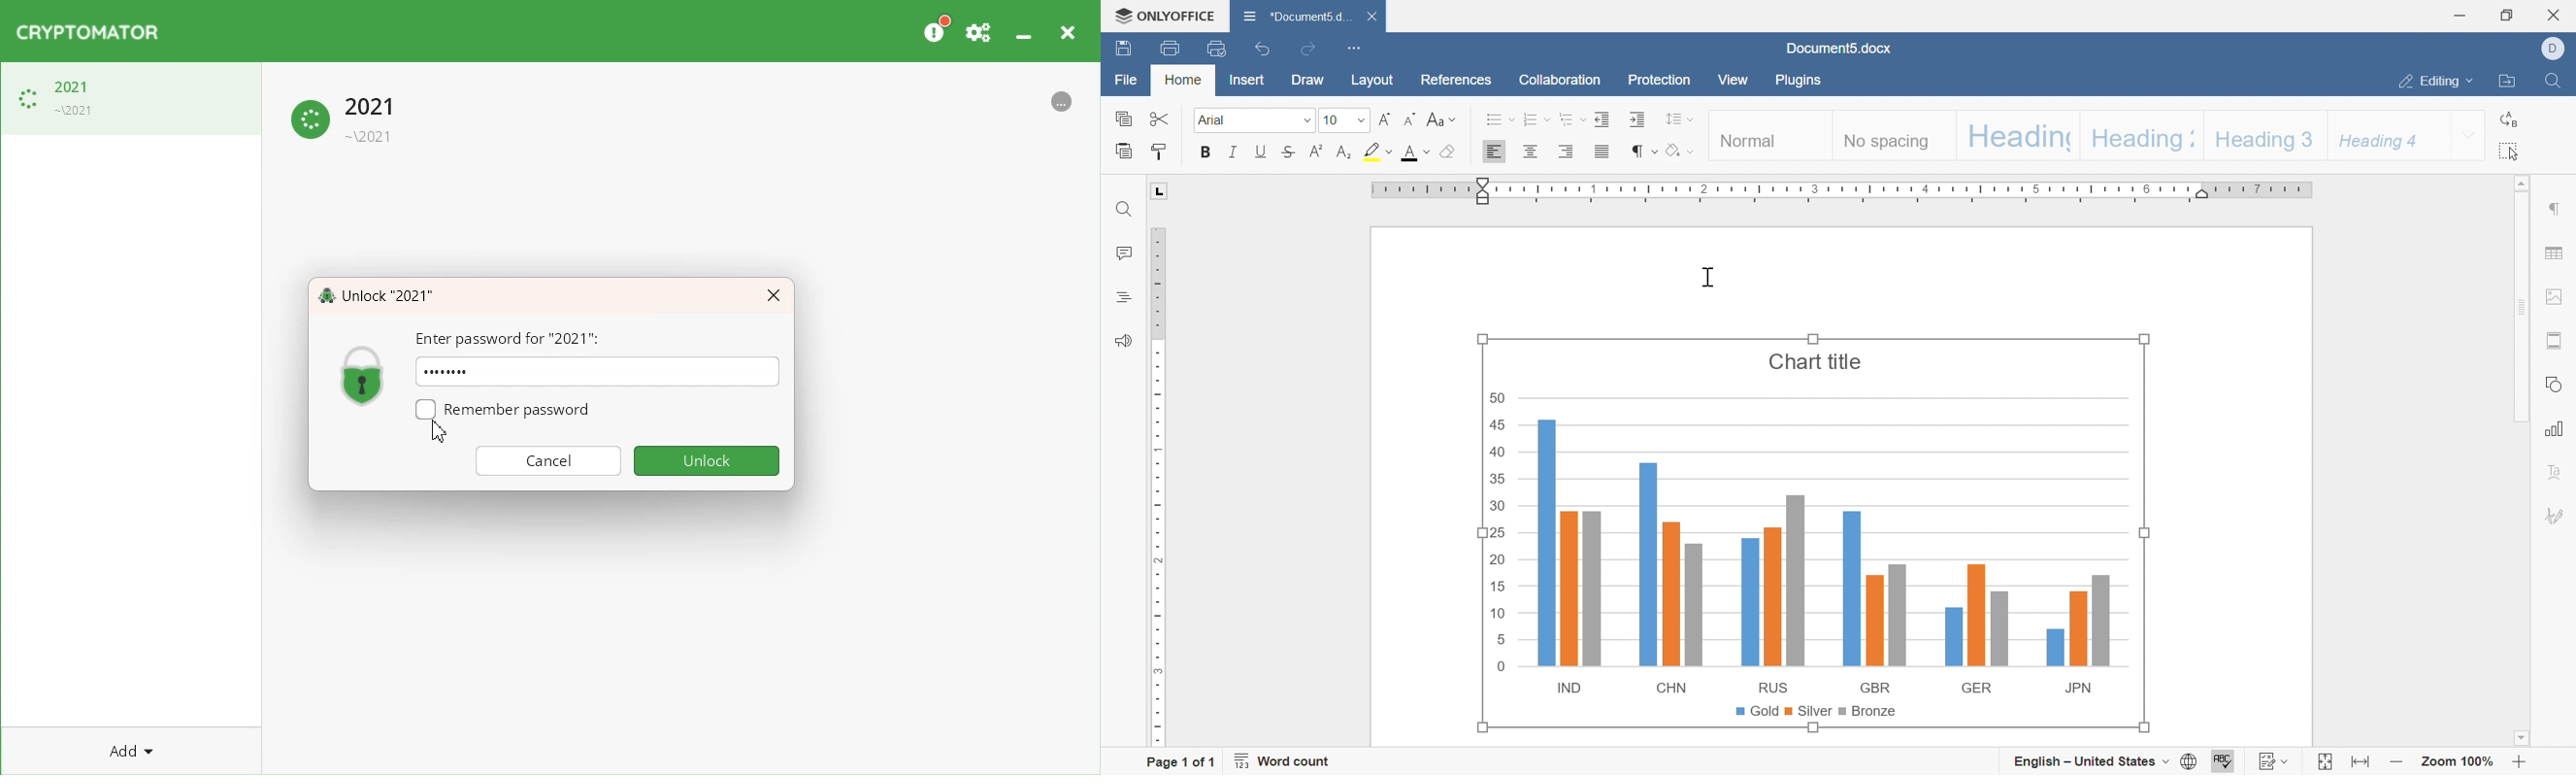 The height and width of the screenshot is (784, 2576). I want to click on plugins, so click(1801, 80).